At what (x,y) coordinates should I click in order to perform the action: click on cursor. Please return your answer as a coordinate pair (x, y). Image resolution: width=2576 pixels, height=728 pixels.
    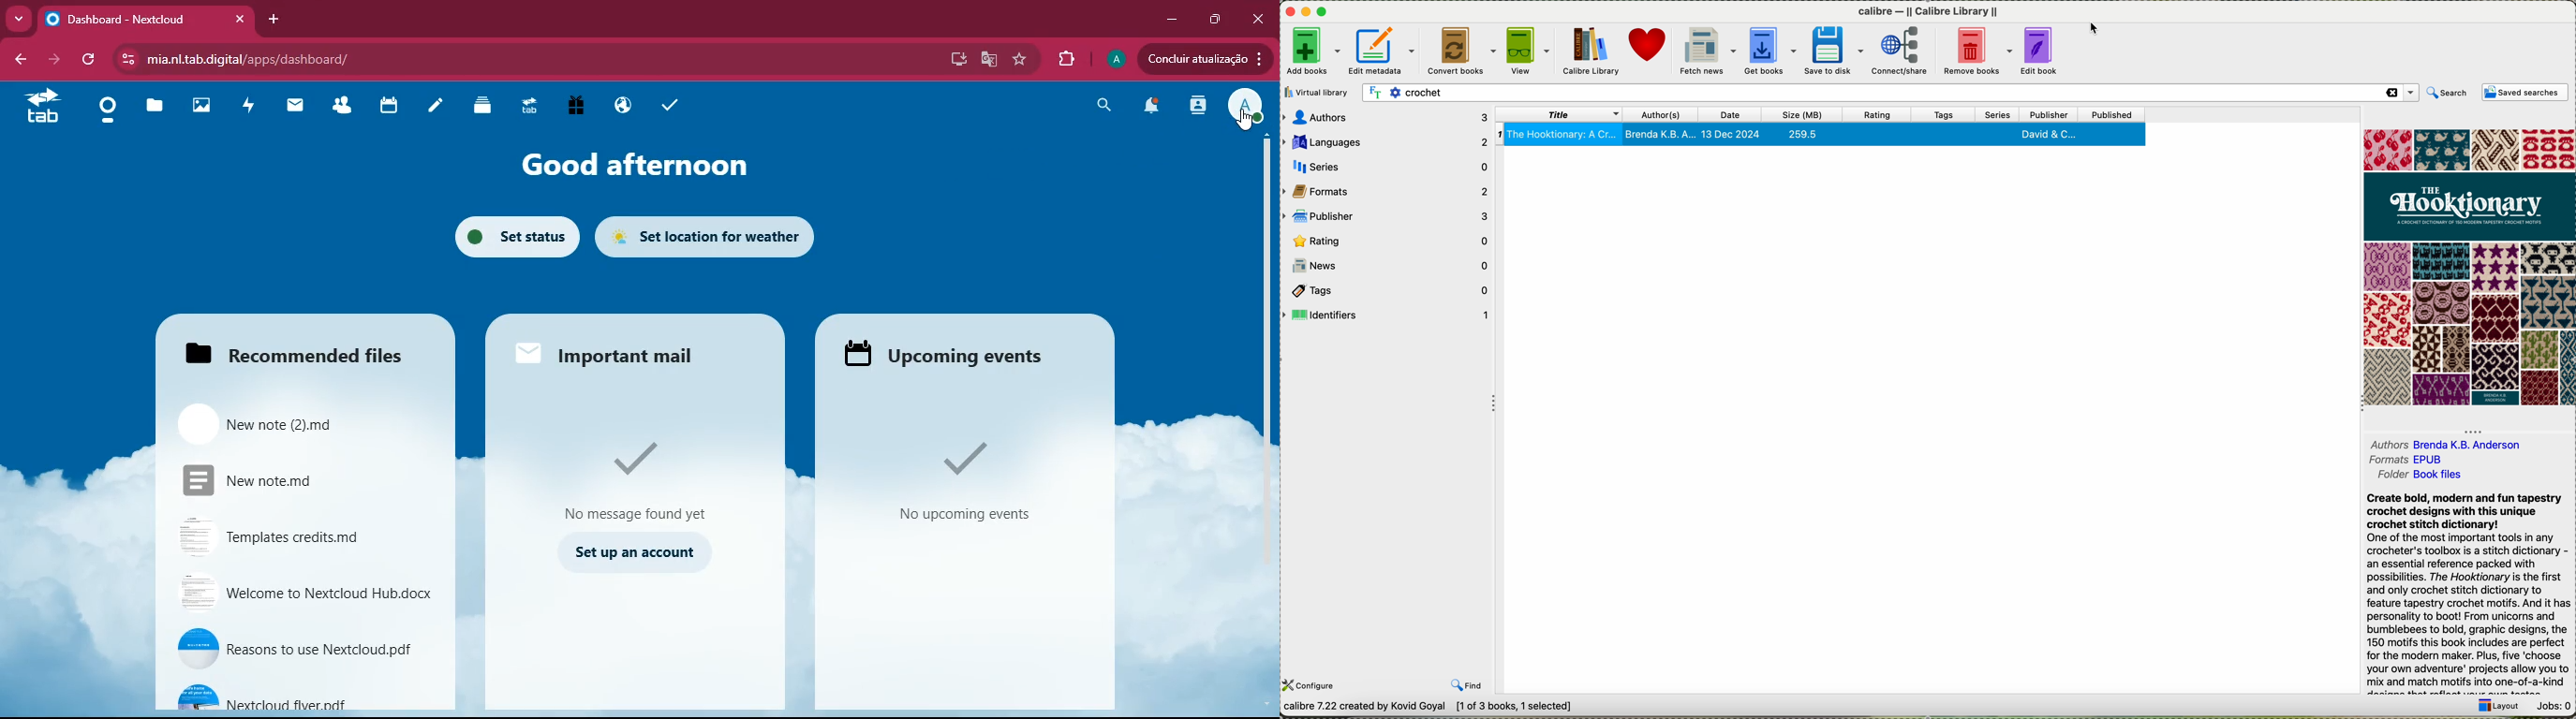
    Looking at the image, I should click on (1246, 122).